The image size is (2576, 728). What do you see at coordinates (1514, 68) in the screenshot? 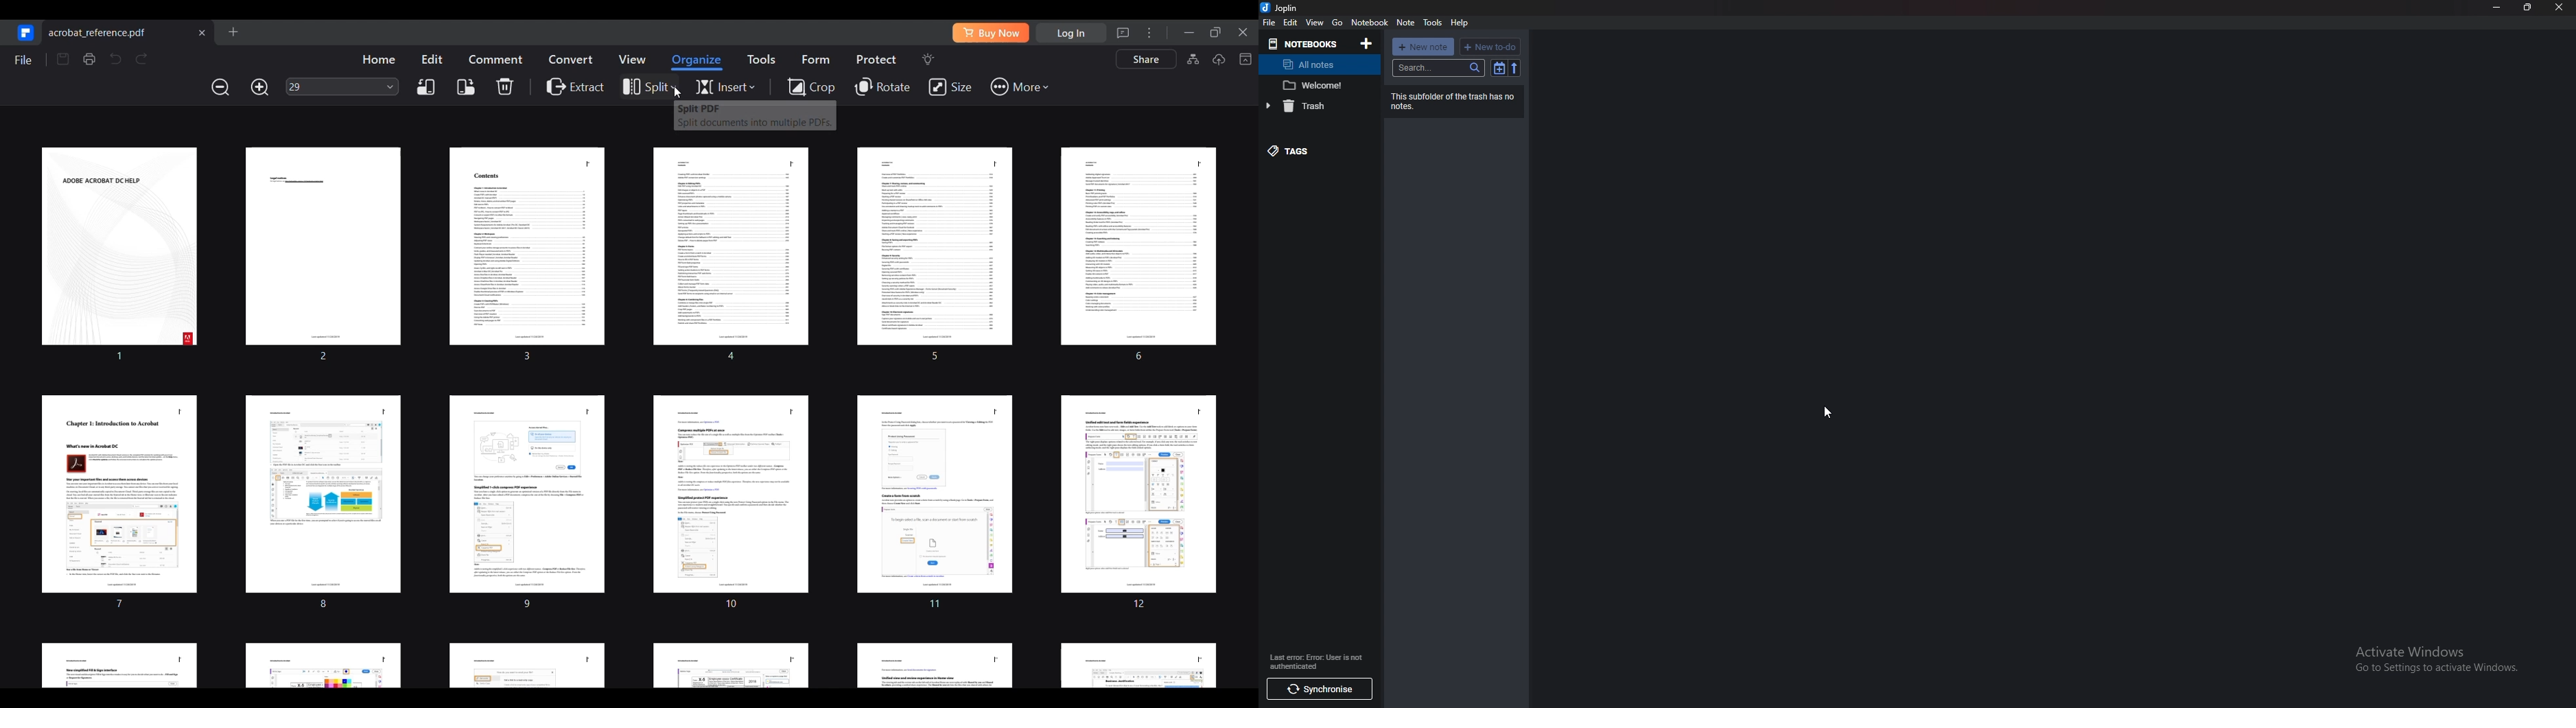
I see `reverse sort order` at bounding box center [1514, 68].